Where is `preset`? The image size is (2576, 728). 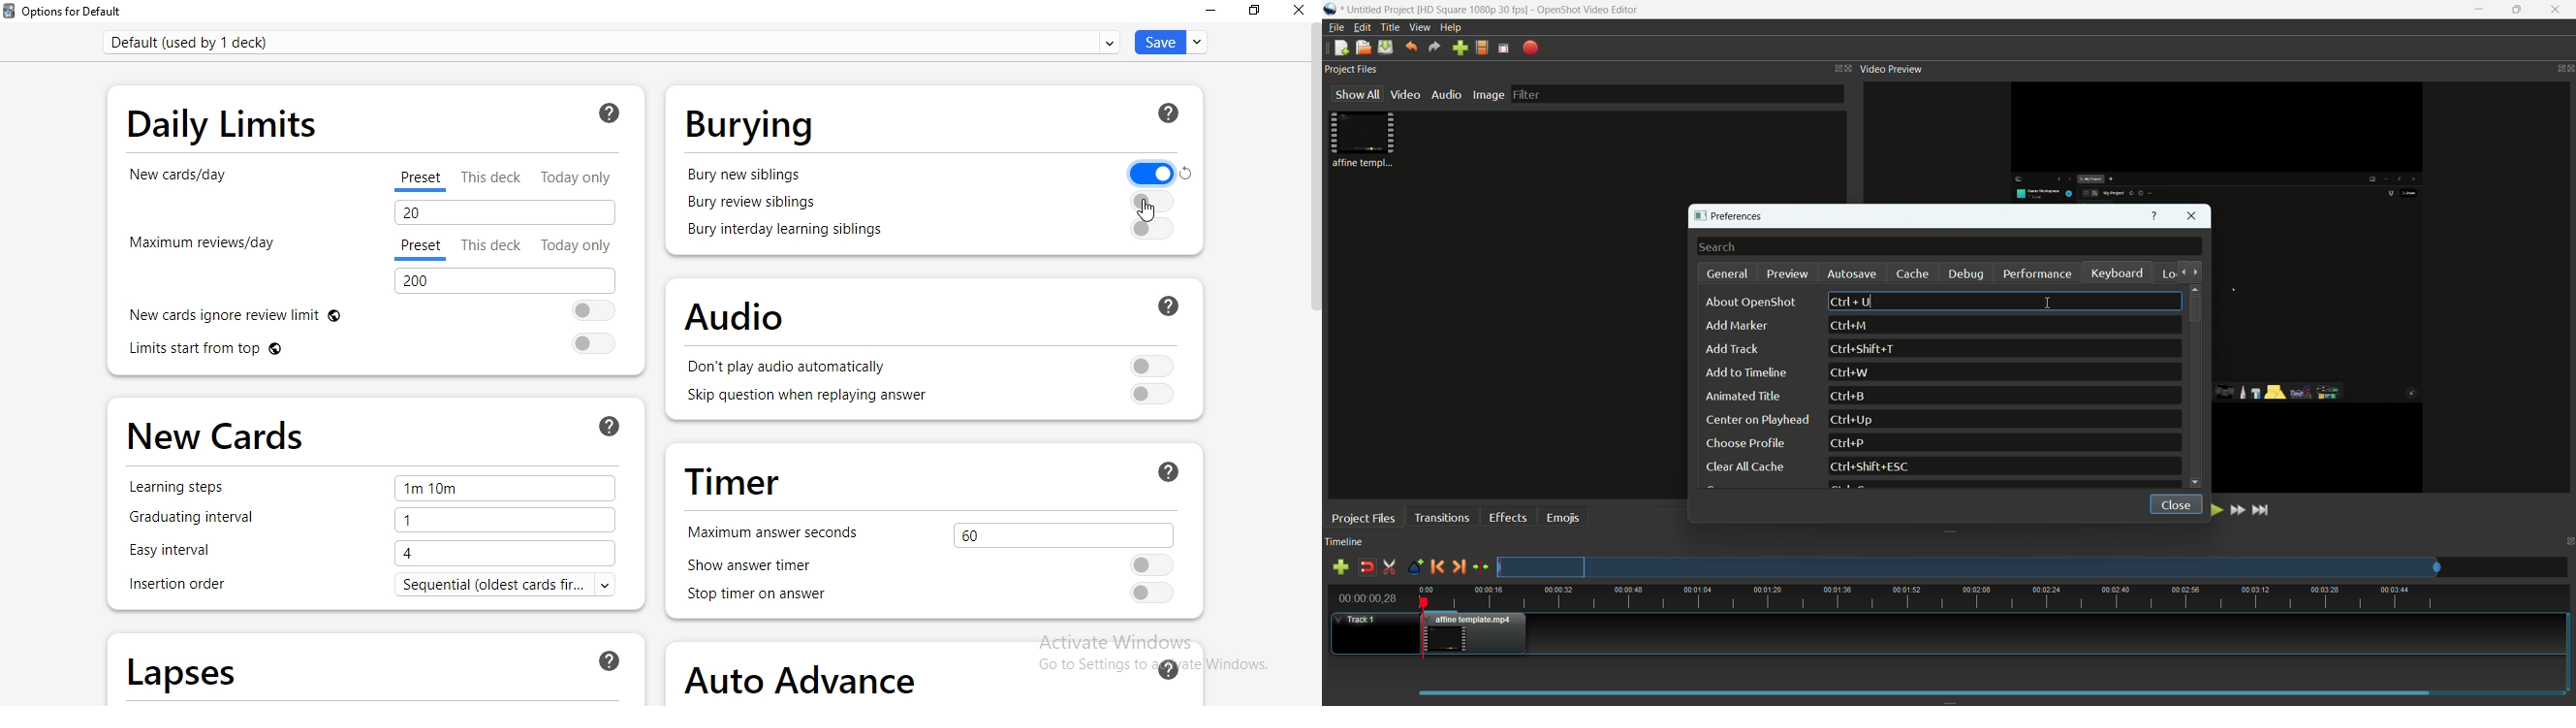
preset is located at coordinates (421, 249).